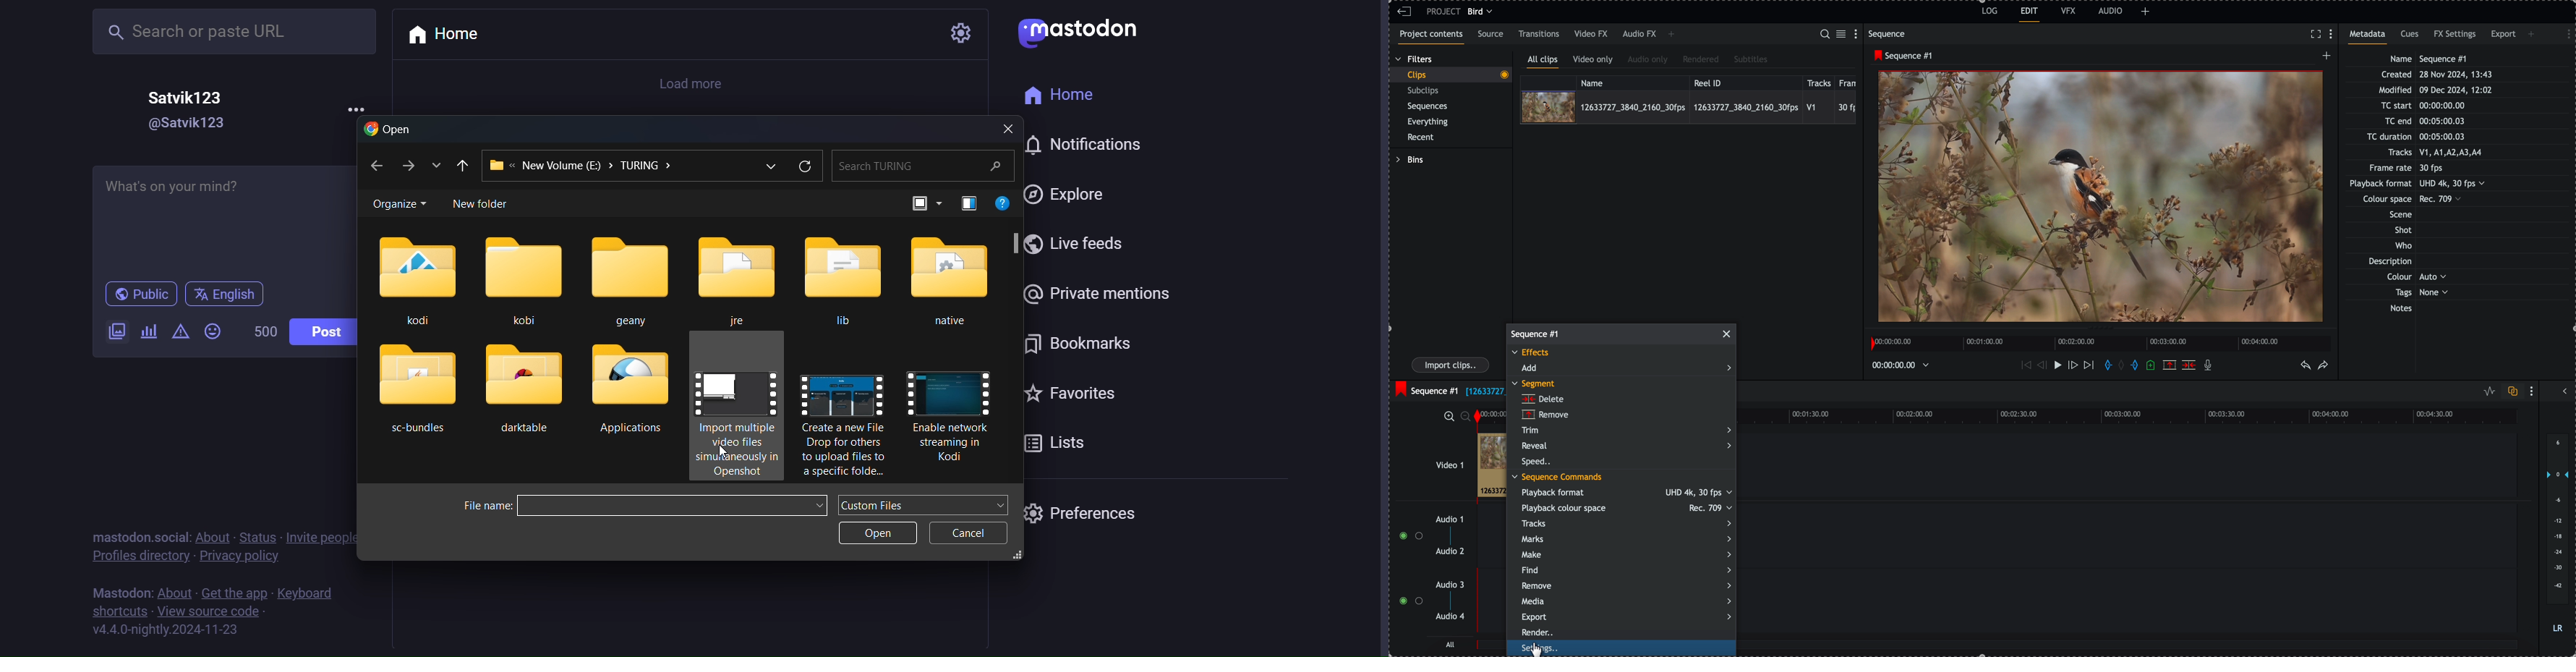 The width and height of the screenshot is (2576, 672). Describe the element at coordinates (1005, 203) in the screenshot. I see `help` at that location.